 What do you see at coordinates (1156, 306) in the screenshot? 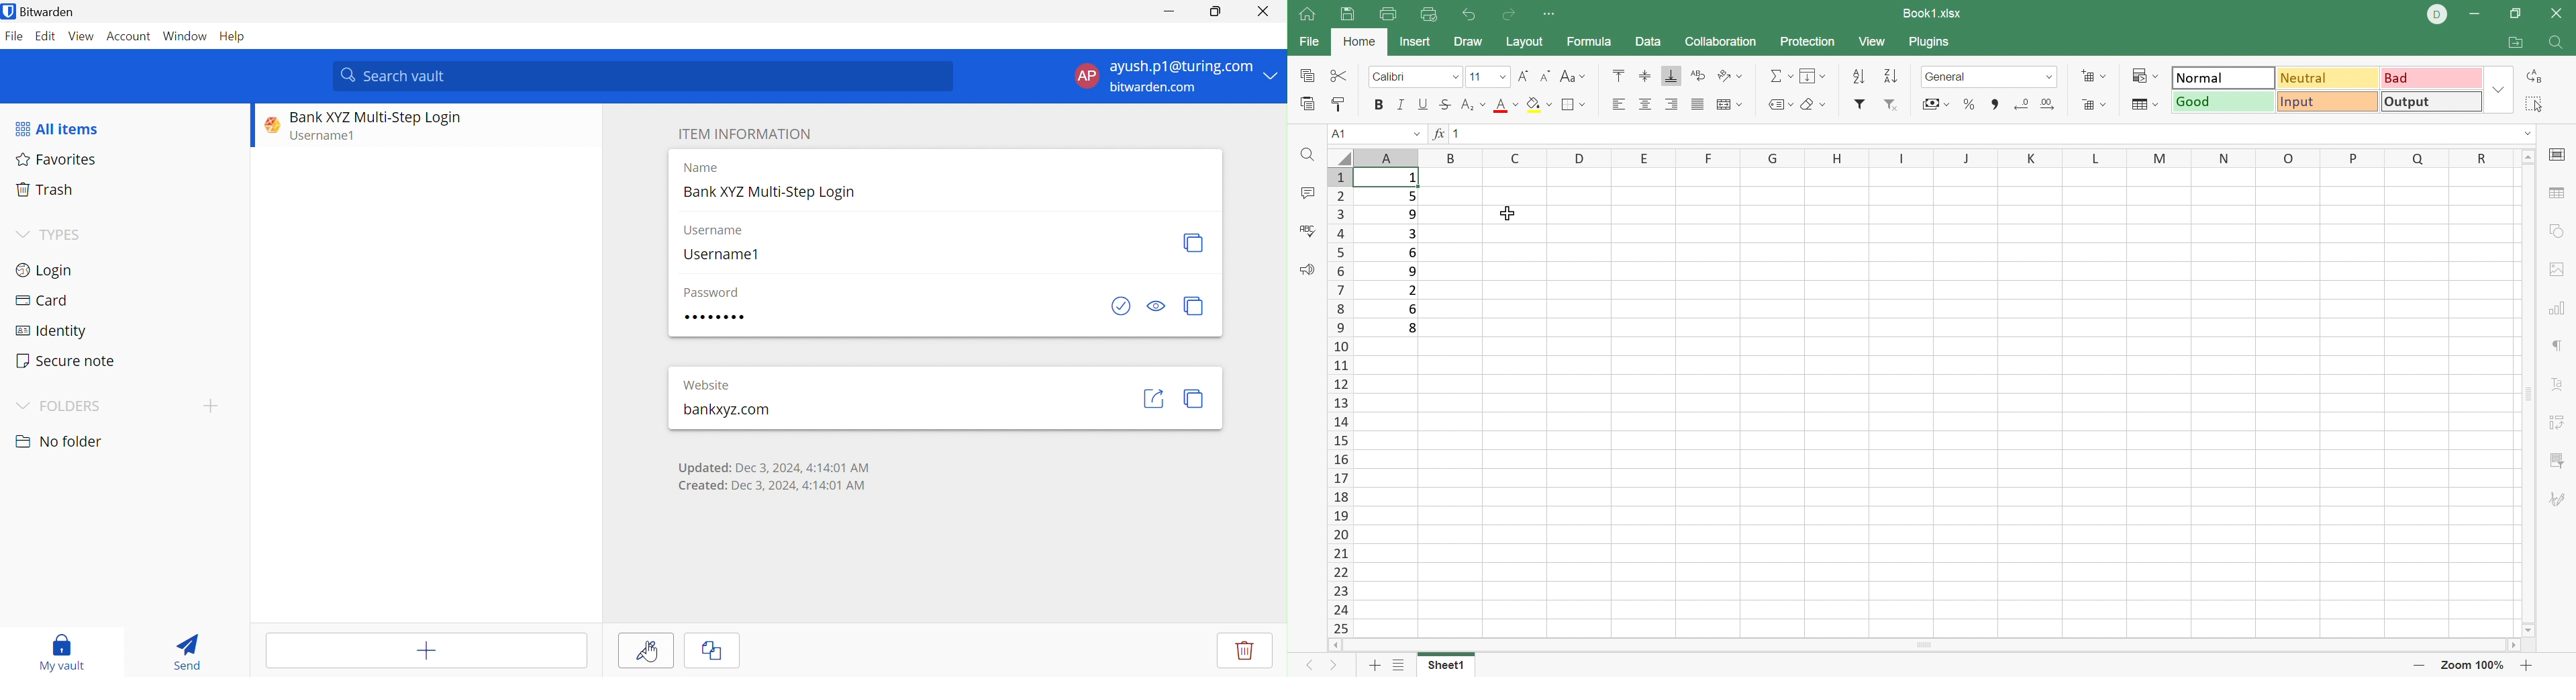
I see `Toggle visibility` at bounding box center [1156, 306].